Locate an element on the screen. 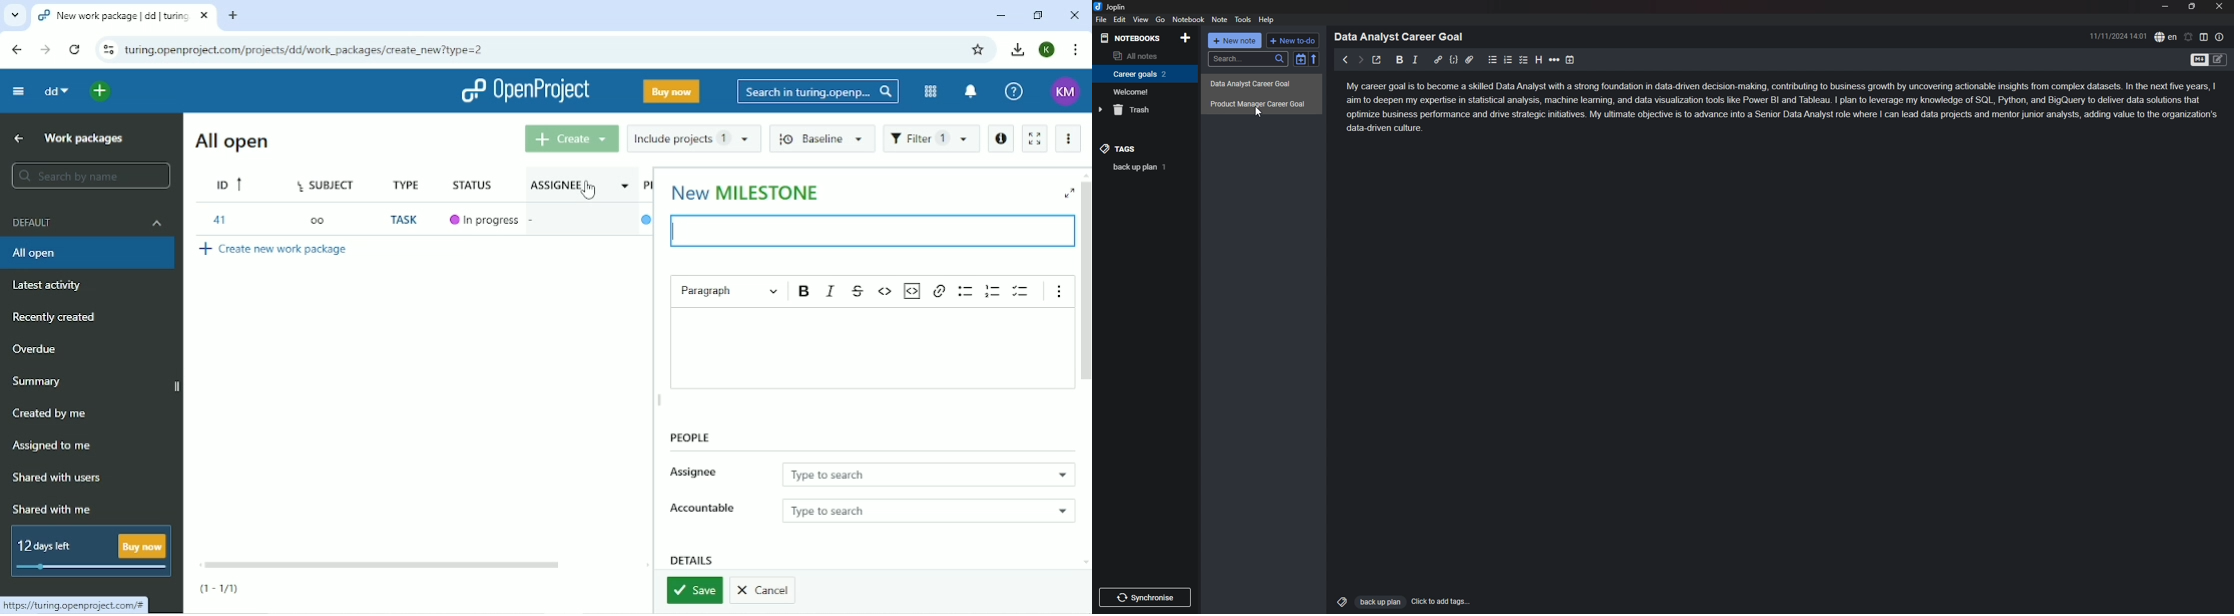 The image size is (2240, 616). minimize is located at coordinates (2165, 6).